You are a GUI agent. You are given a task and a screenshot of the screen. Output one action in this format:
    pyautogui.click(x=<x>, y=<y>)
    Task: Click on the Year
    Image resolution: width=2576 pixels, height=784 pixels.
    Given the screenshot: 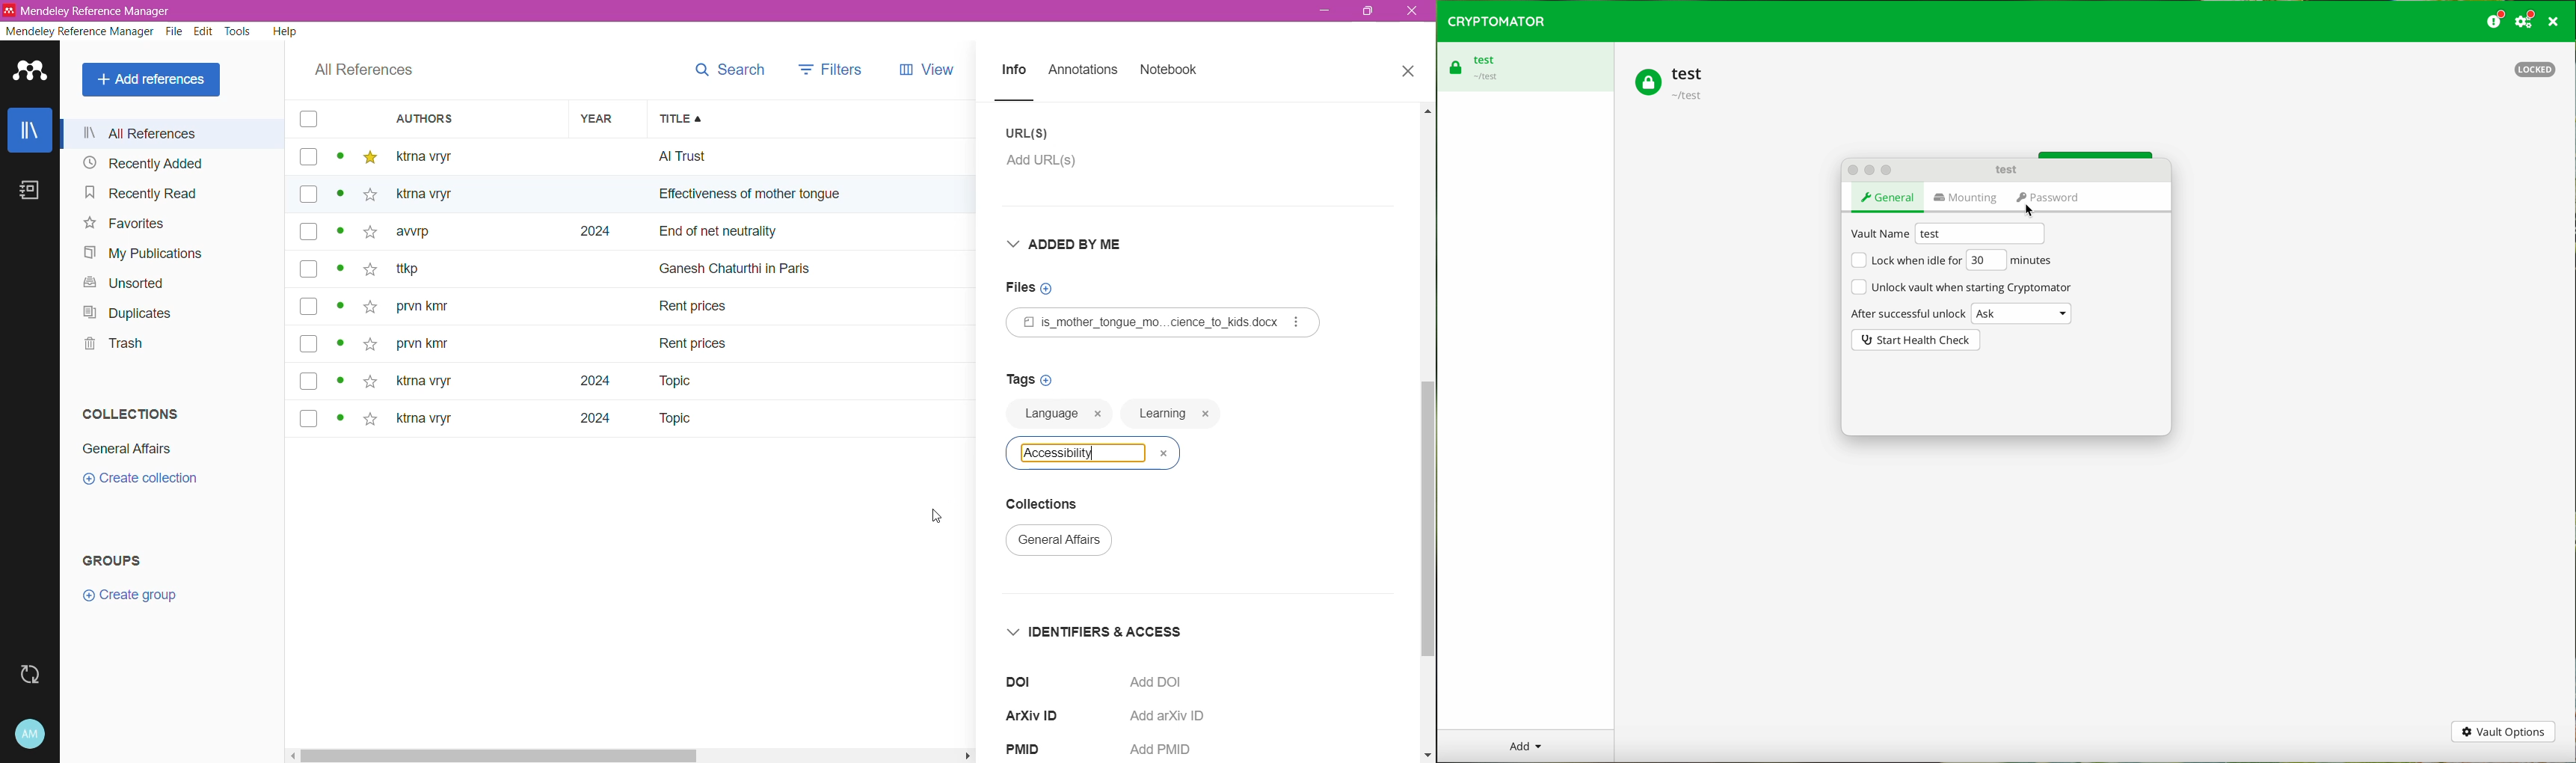 What is the action you would take?
    pyautogui.click(x=601, y=118)
    